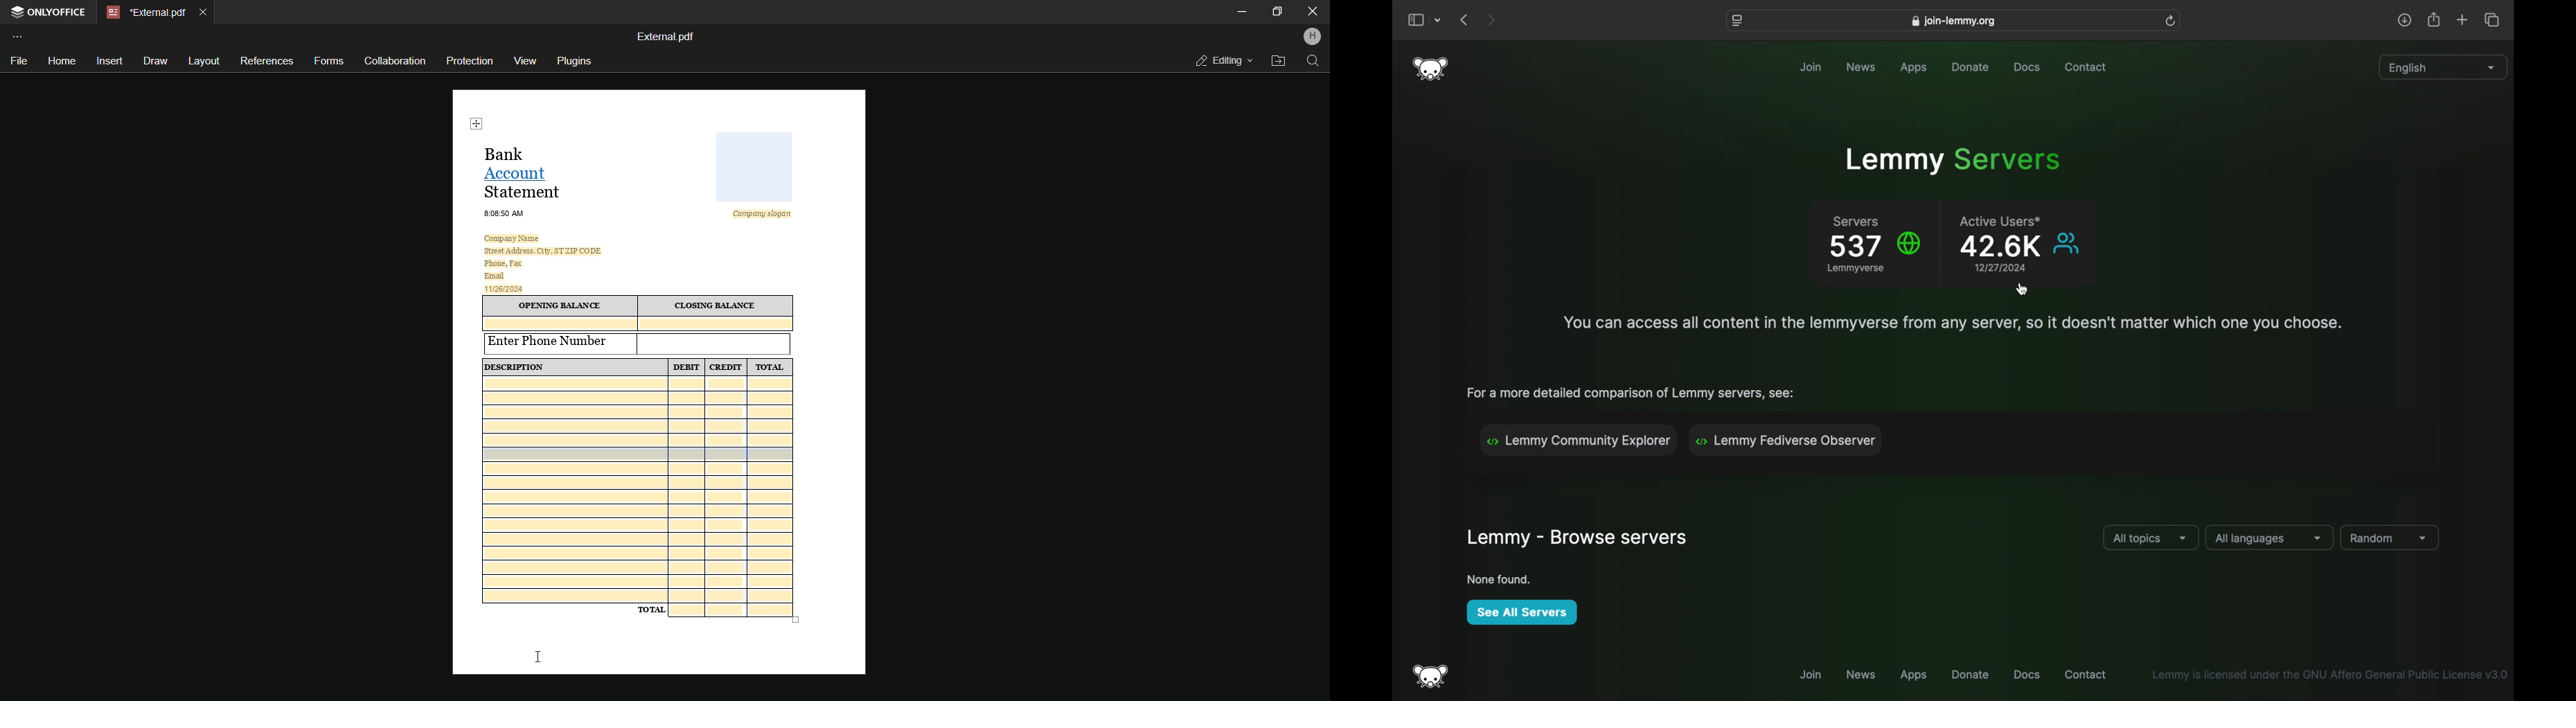 The width and height of the screenshot is (2576, 728). I want to click on , so click(745, 246).